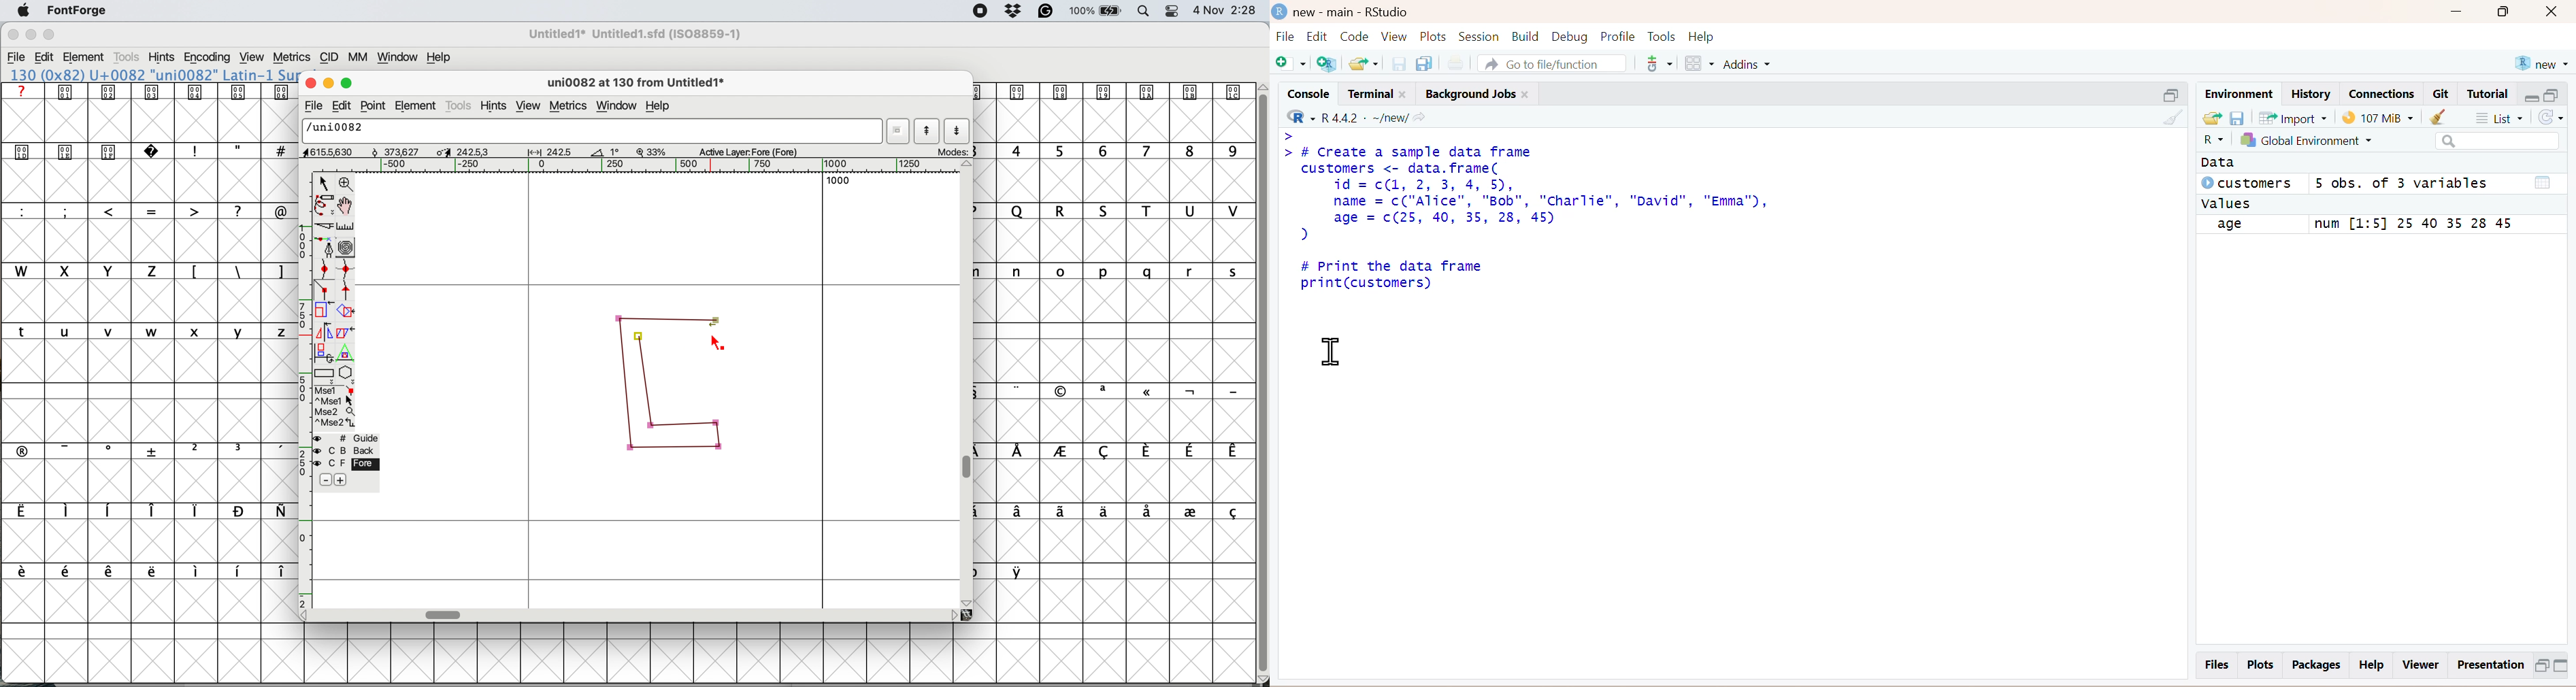  Describe the element at coordinates (2310, 93) in the screenshot. I see `History` at that location.